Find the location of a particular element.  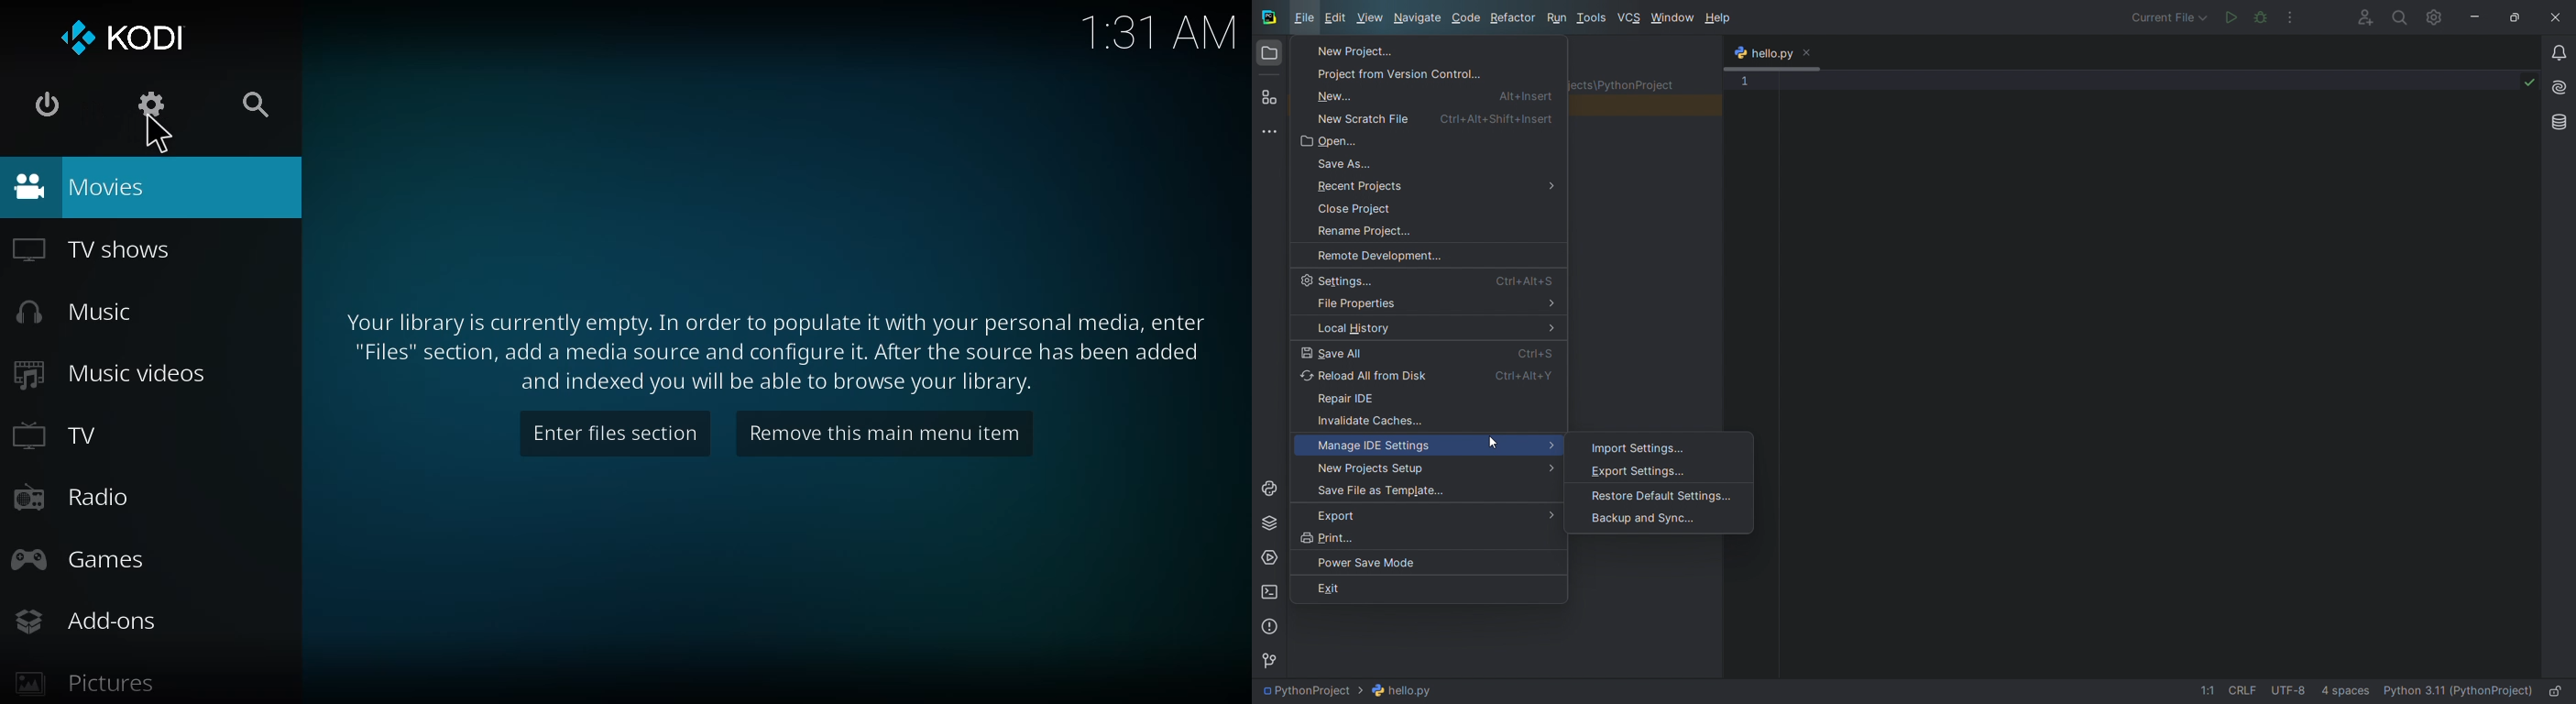

tv is located at coordinates (58, 437).